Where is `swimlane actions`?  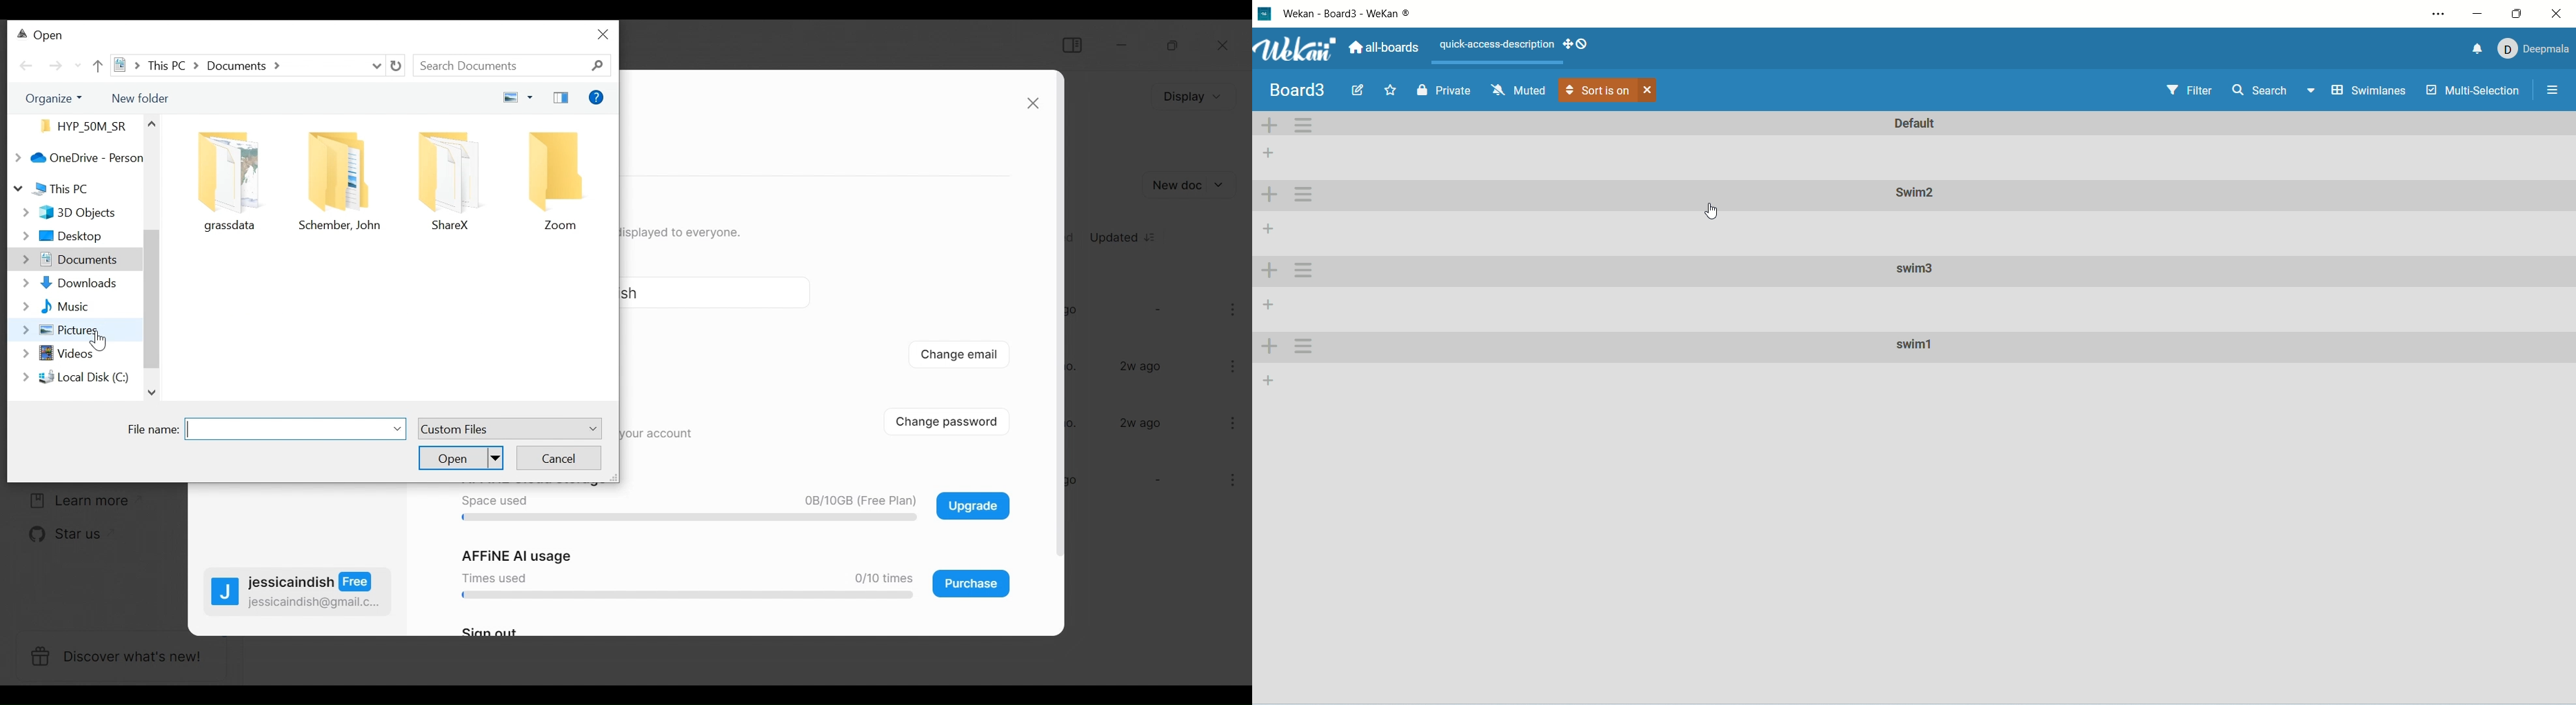 swimlane actions is located at coordinates (1304, 270).